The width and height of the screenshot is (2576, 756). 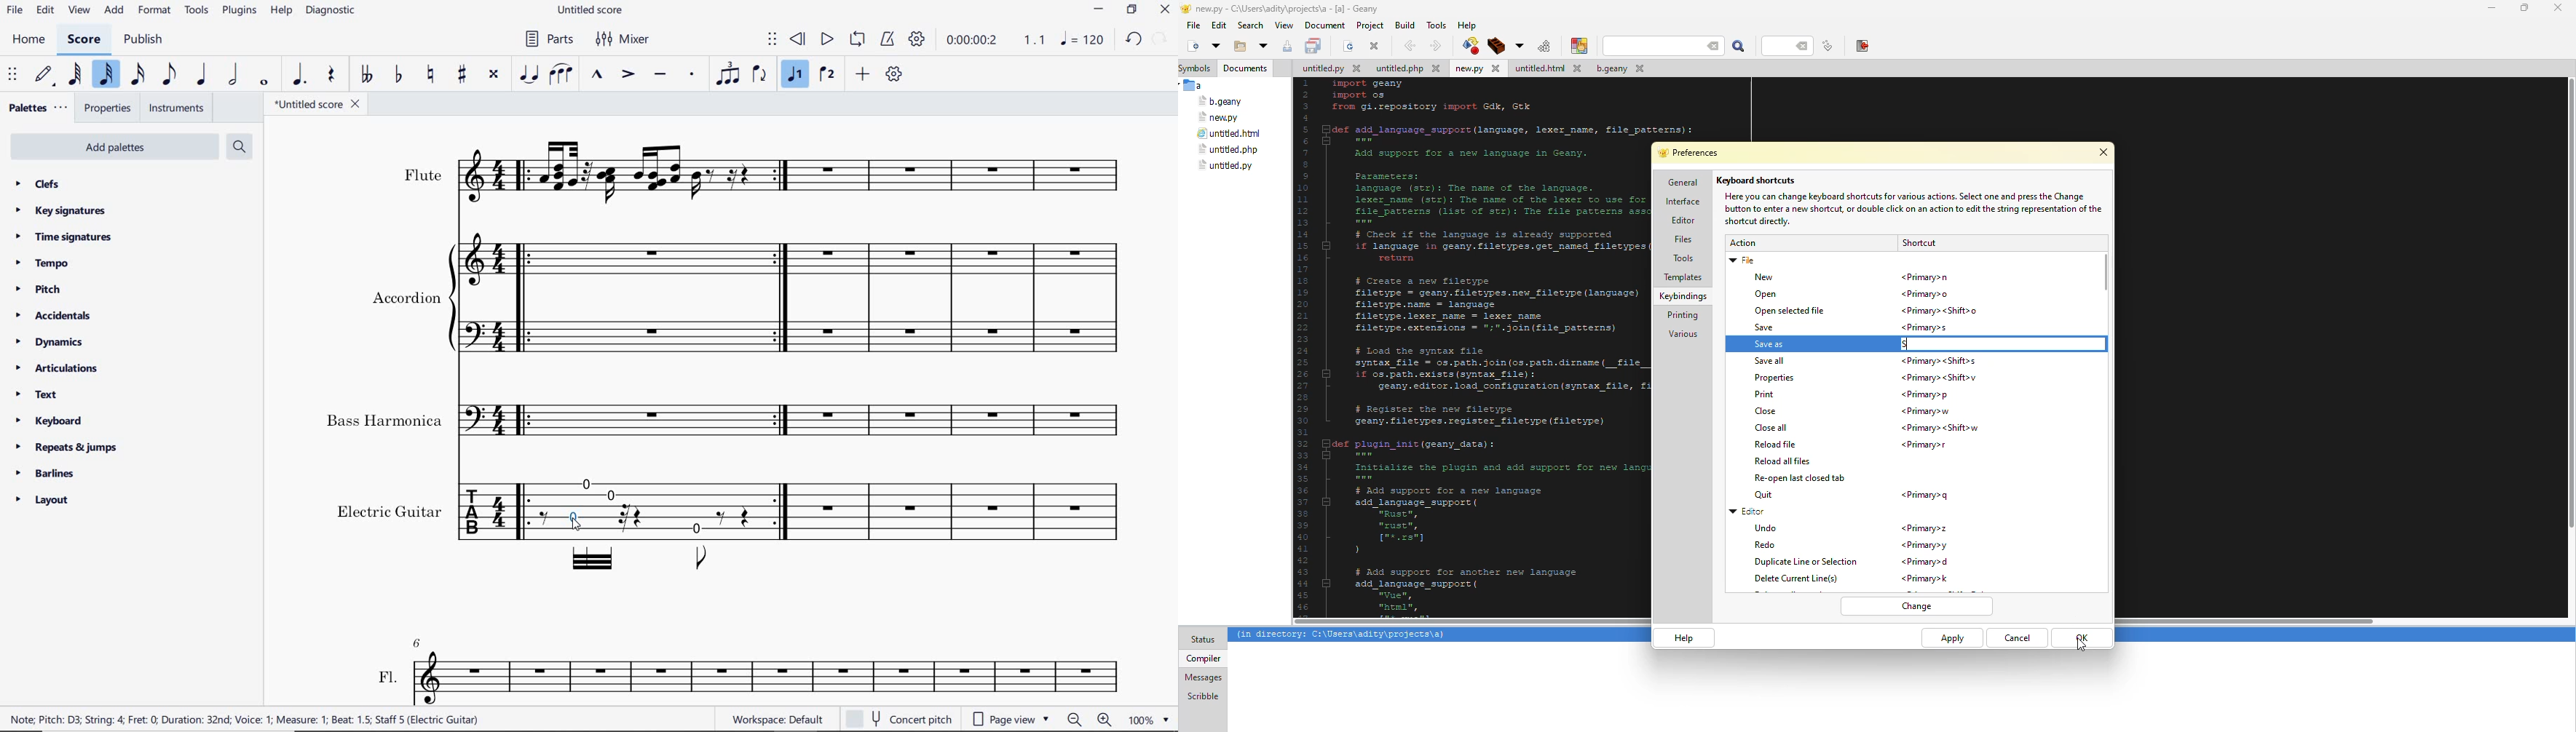 I want to click on tuplet, so click(x=725, y=75).